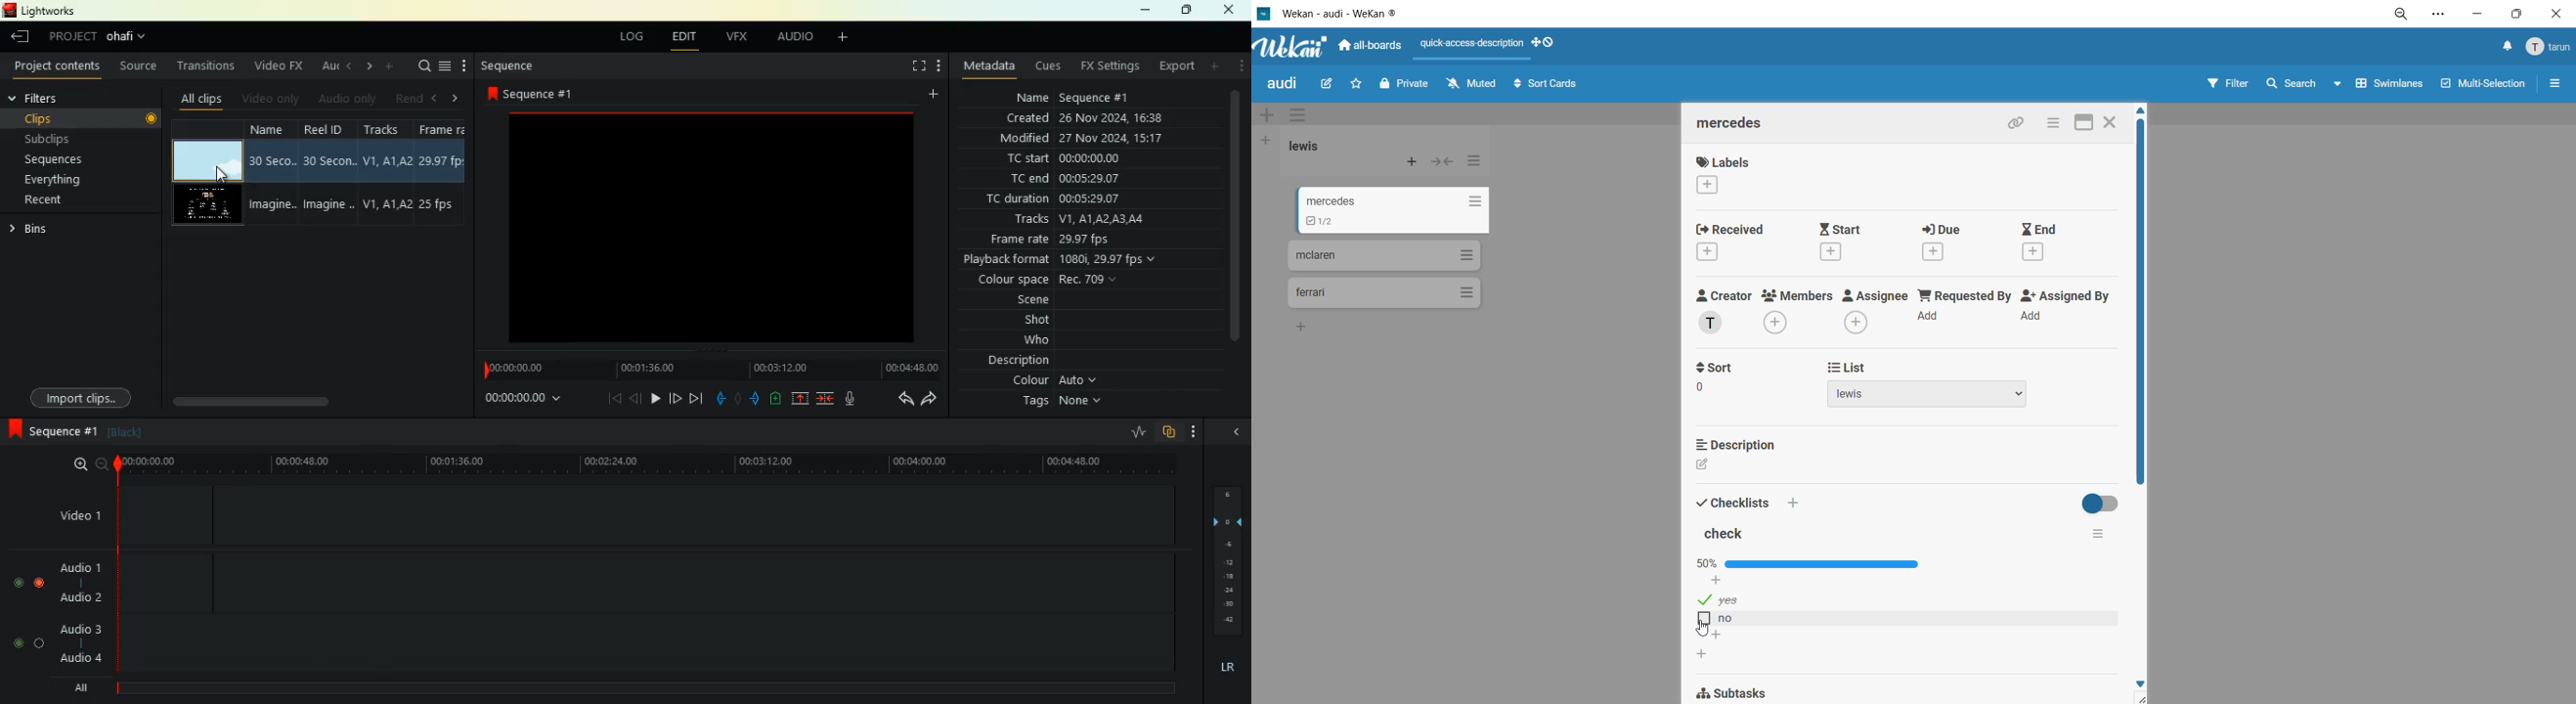  What do you see at coordinates (1187, 10) in the screenshot?
I see `maximize` at bounding box center [1187, 10].